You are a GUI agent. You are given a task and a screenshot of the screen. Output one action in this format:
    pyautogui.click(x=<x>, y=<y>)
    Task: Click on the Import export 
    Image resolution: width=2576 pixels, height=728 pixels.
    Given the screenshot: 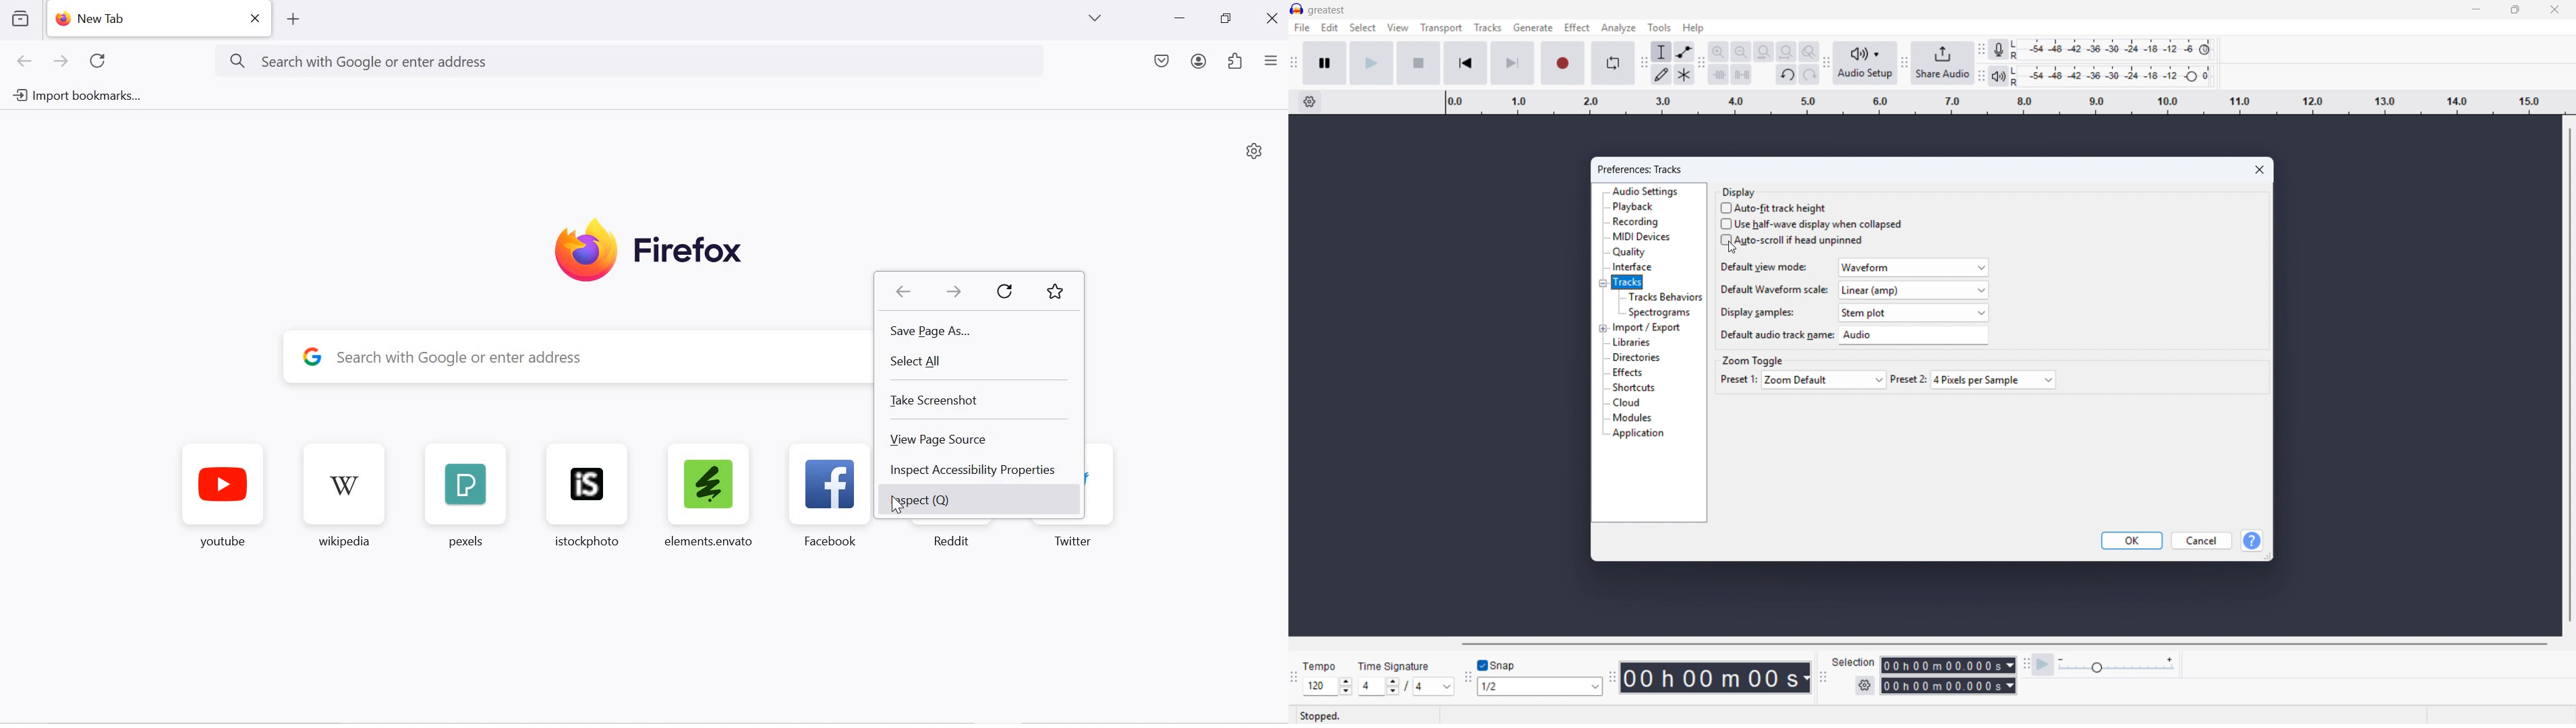 What is the action you would take?
    pyautogui.click(x=1647, y=327)
    